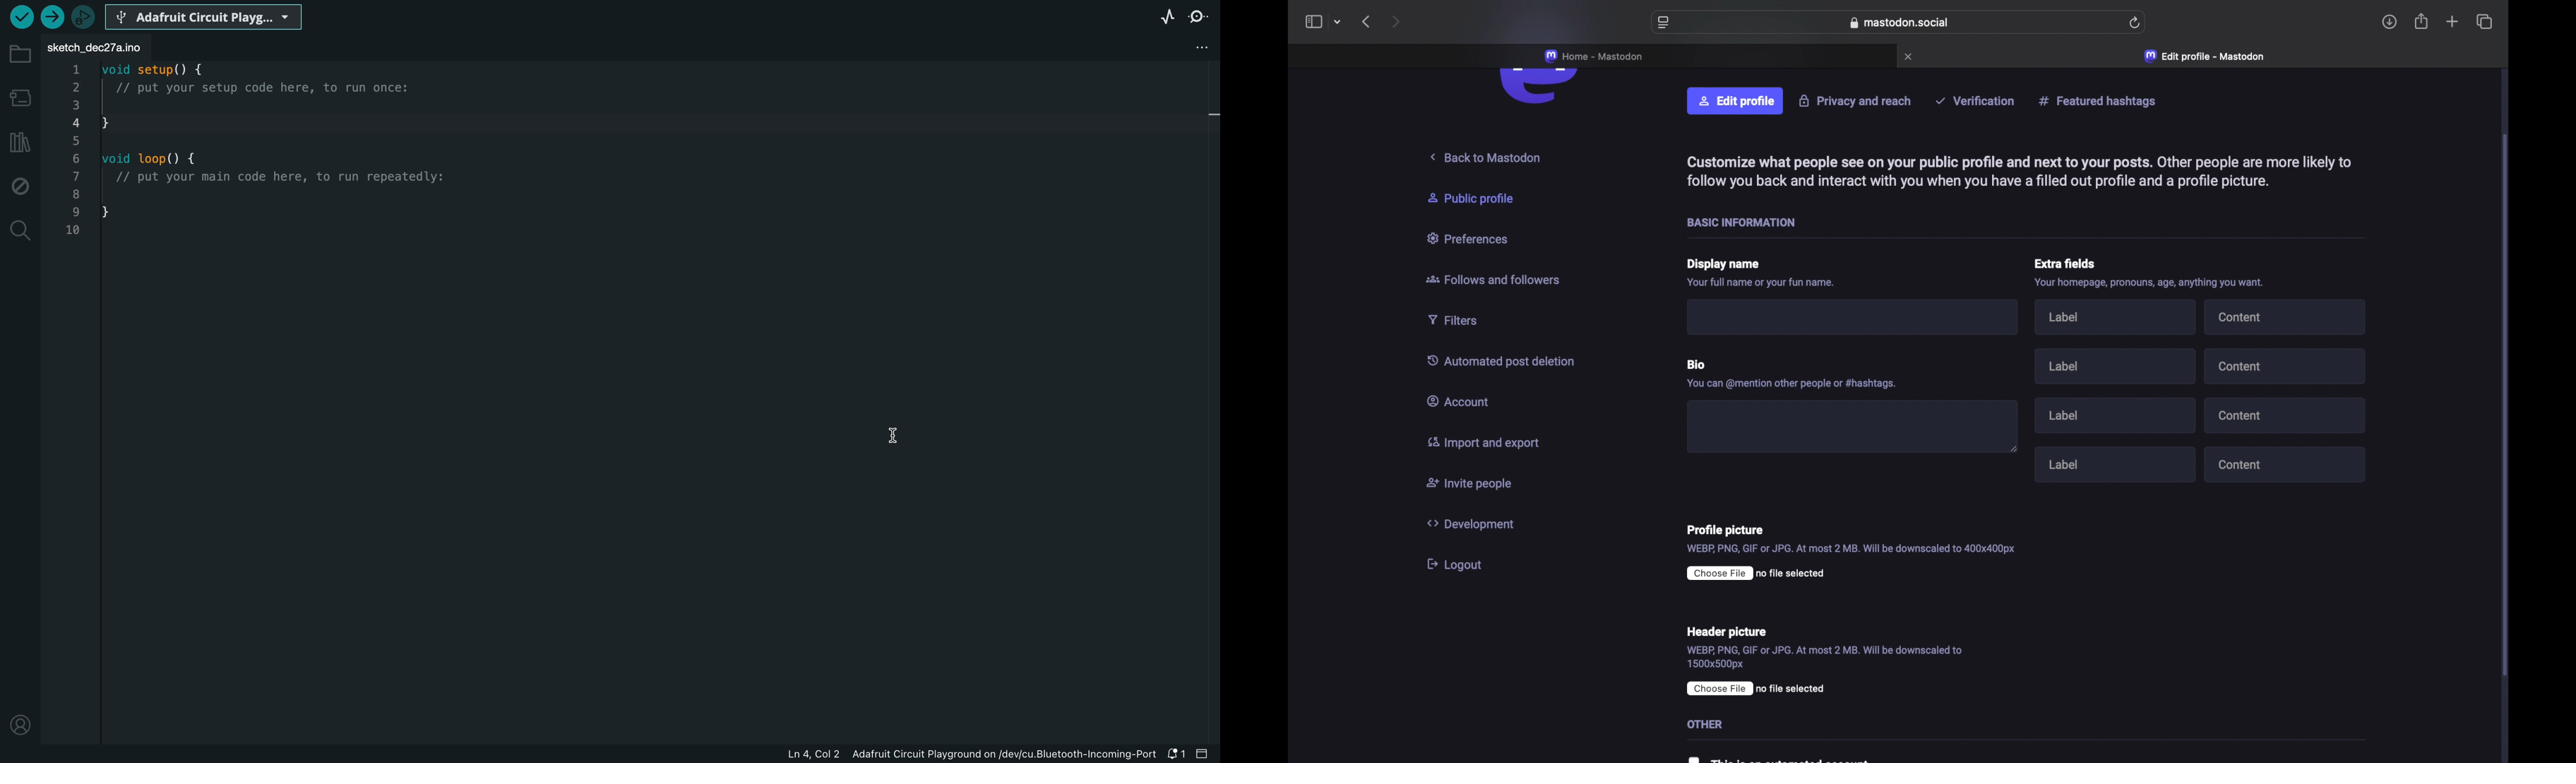 The image size is (2576, 784). Describe the element at coordinates (1852, 424) in the screenshot. I see `bio text field` at that location.